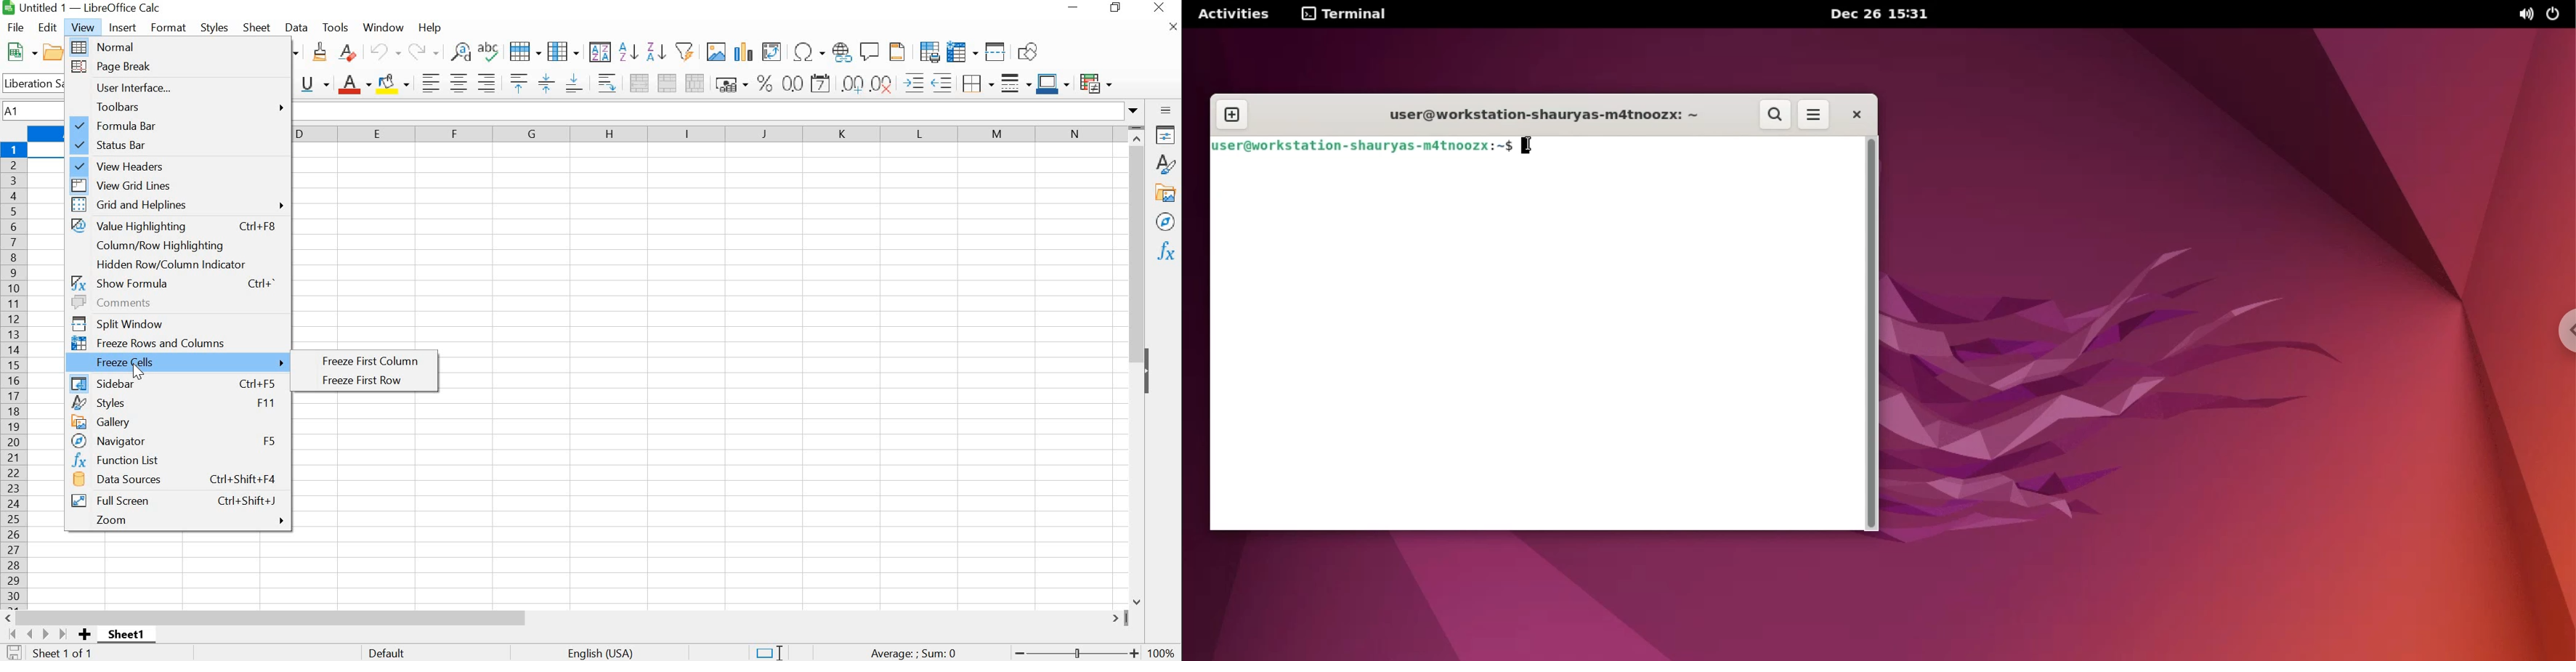 Image resolution: width=2576 pixels, height=672 pixels. What do you see at coordinates (605, 82) in the screenshot?
I see `WRAP TEXT` at bounding box center [605, 82].